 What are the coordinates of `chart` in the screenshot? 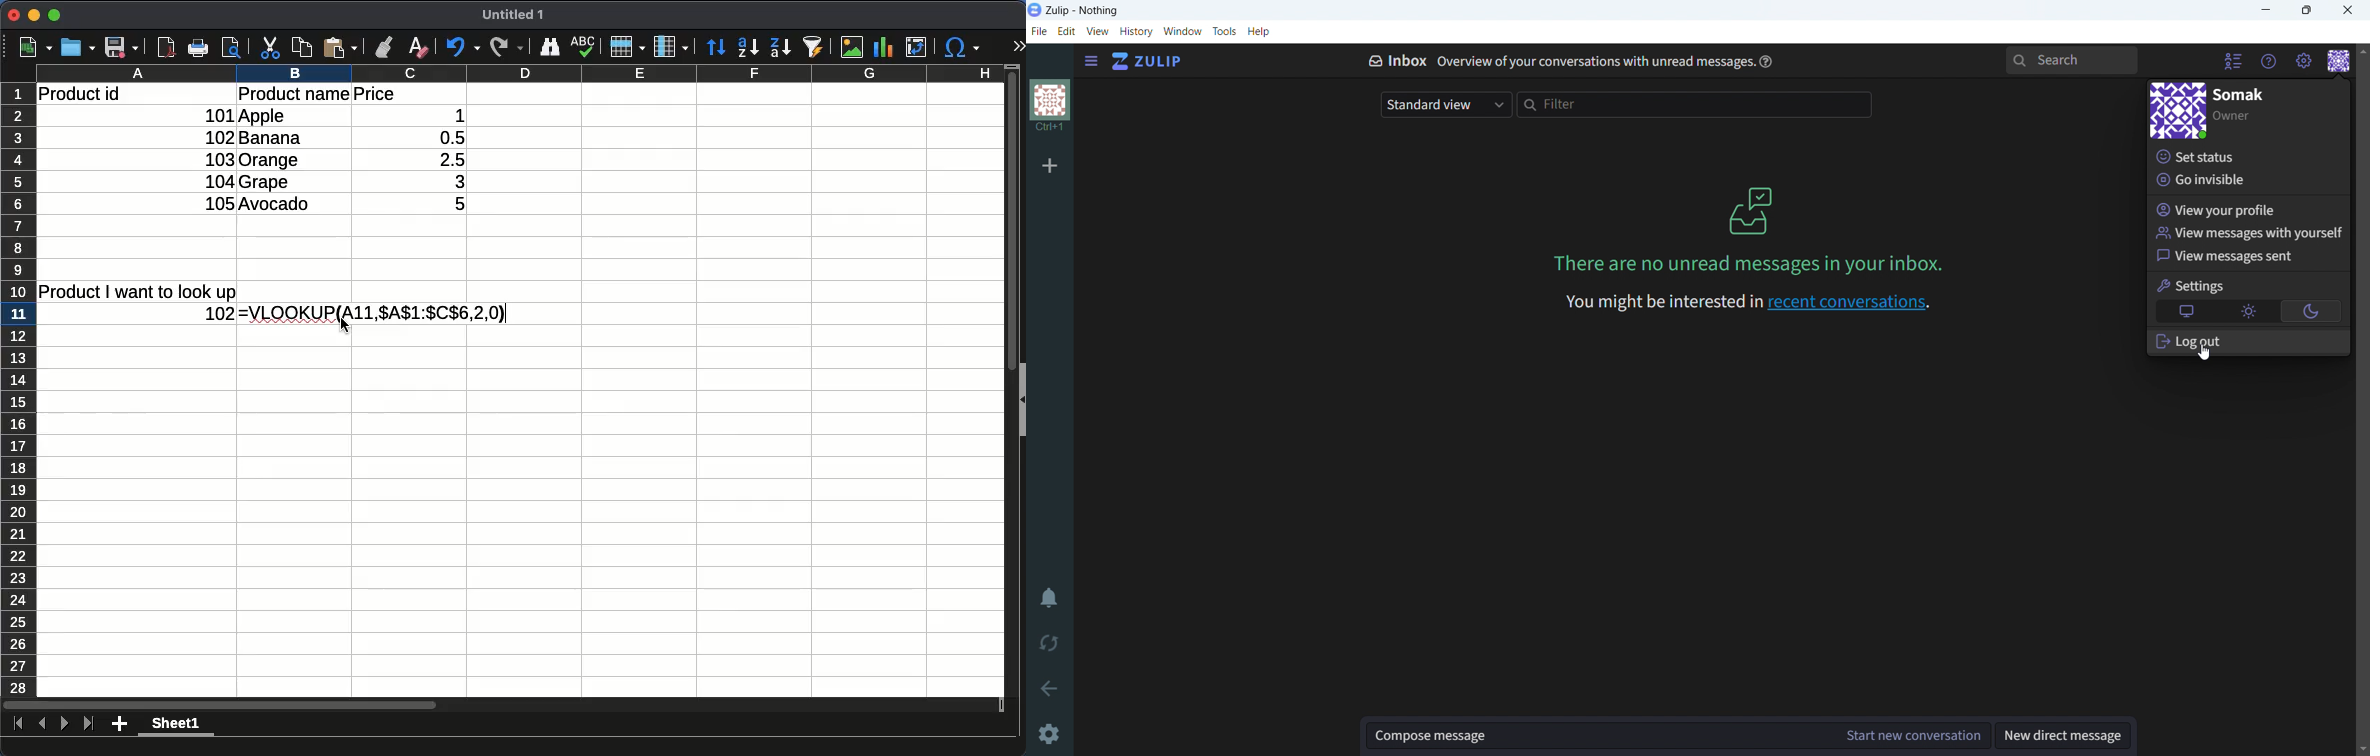 It's located at (883, 47).